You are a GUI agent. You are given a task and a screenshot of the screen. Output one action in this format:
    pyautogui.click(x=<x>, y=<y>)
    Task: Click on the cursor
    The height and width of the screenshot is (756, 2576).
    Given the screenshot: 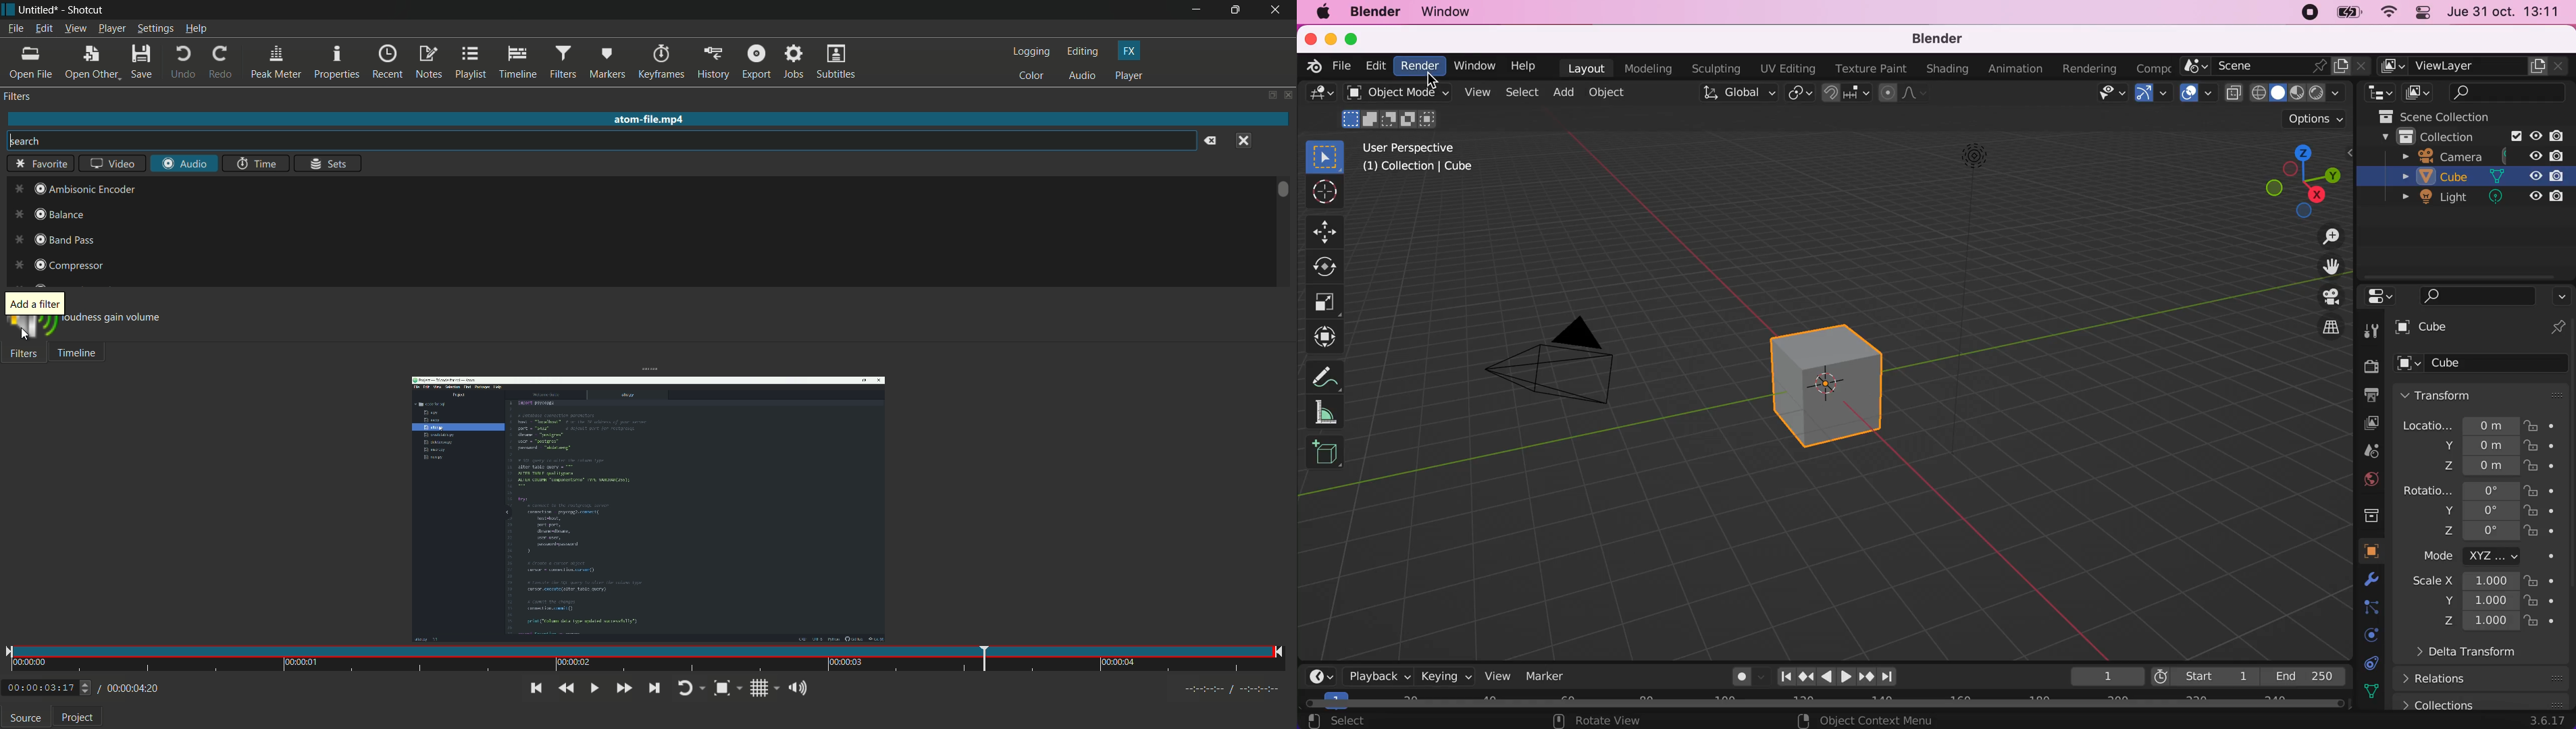 What is the action you would take?
    pyautogui.click(x=1325, y=194)
    